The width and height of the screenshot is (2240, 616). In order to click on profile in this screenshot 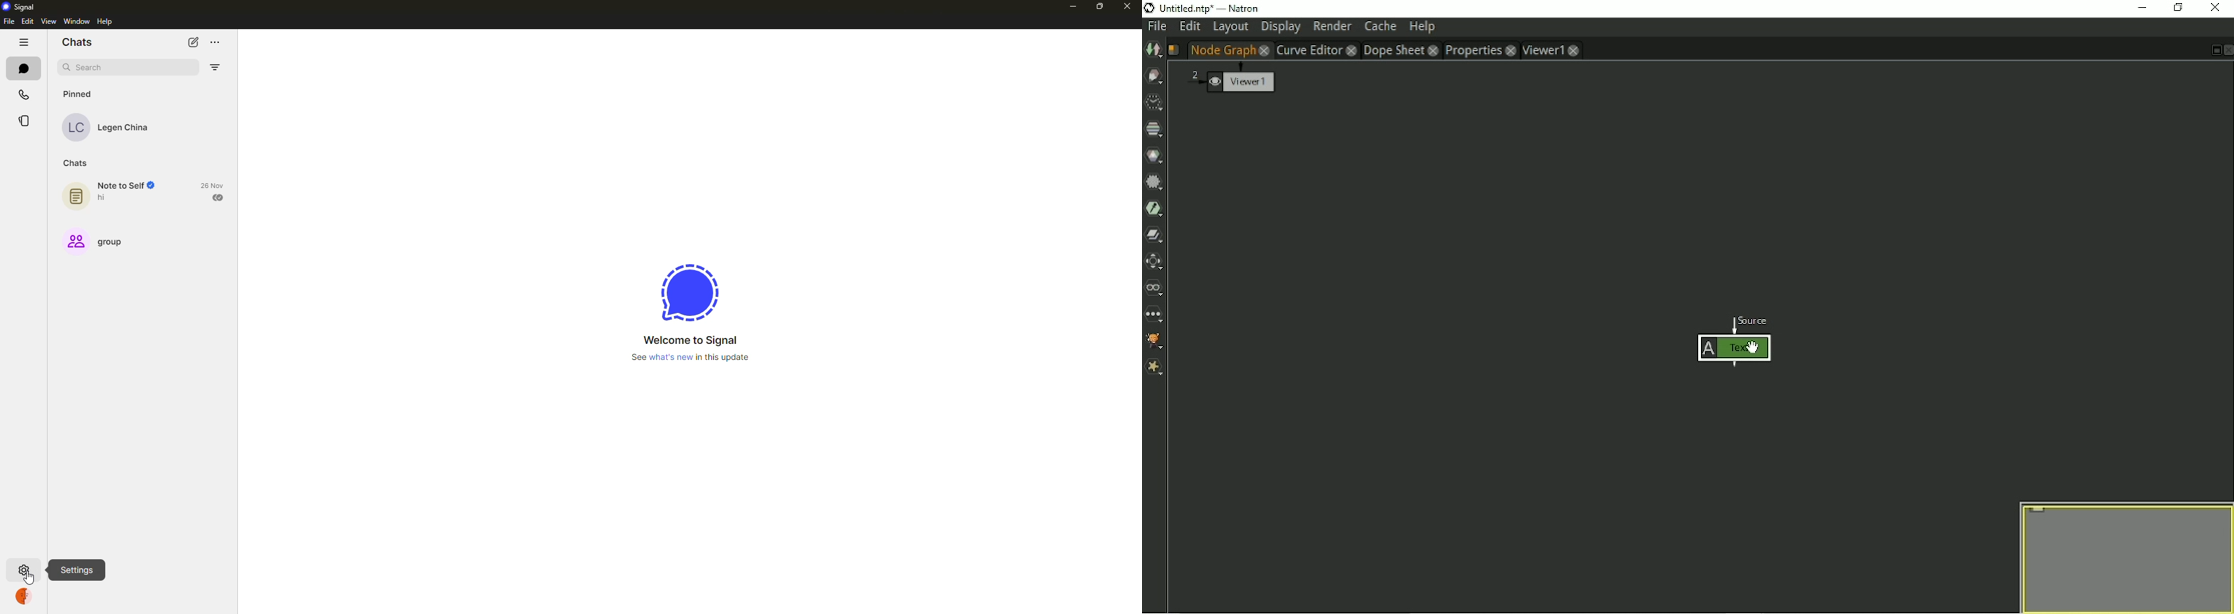, I will do `click(24, 597)`.